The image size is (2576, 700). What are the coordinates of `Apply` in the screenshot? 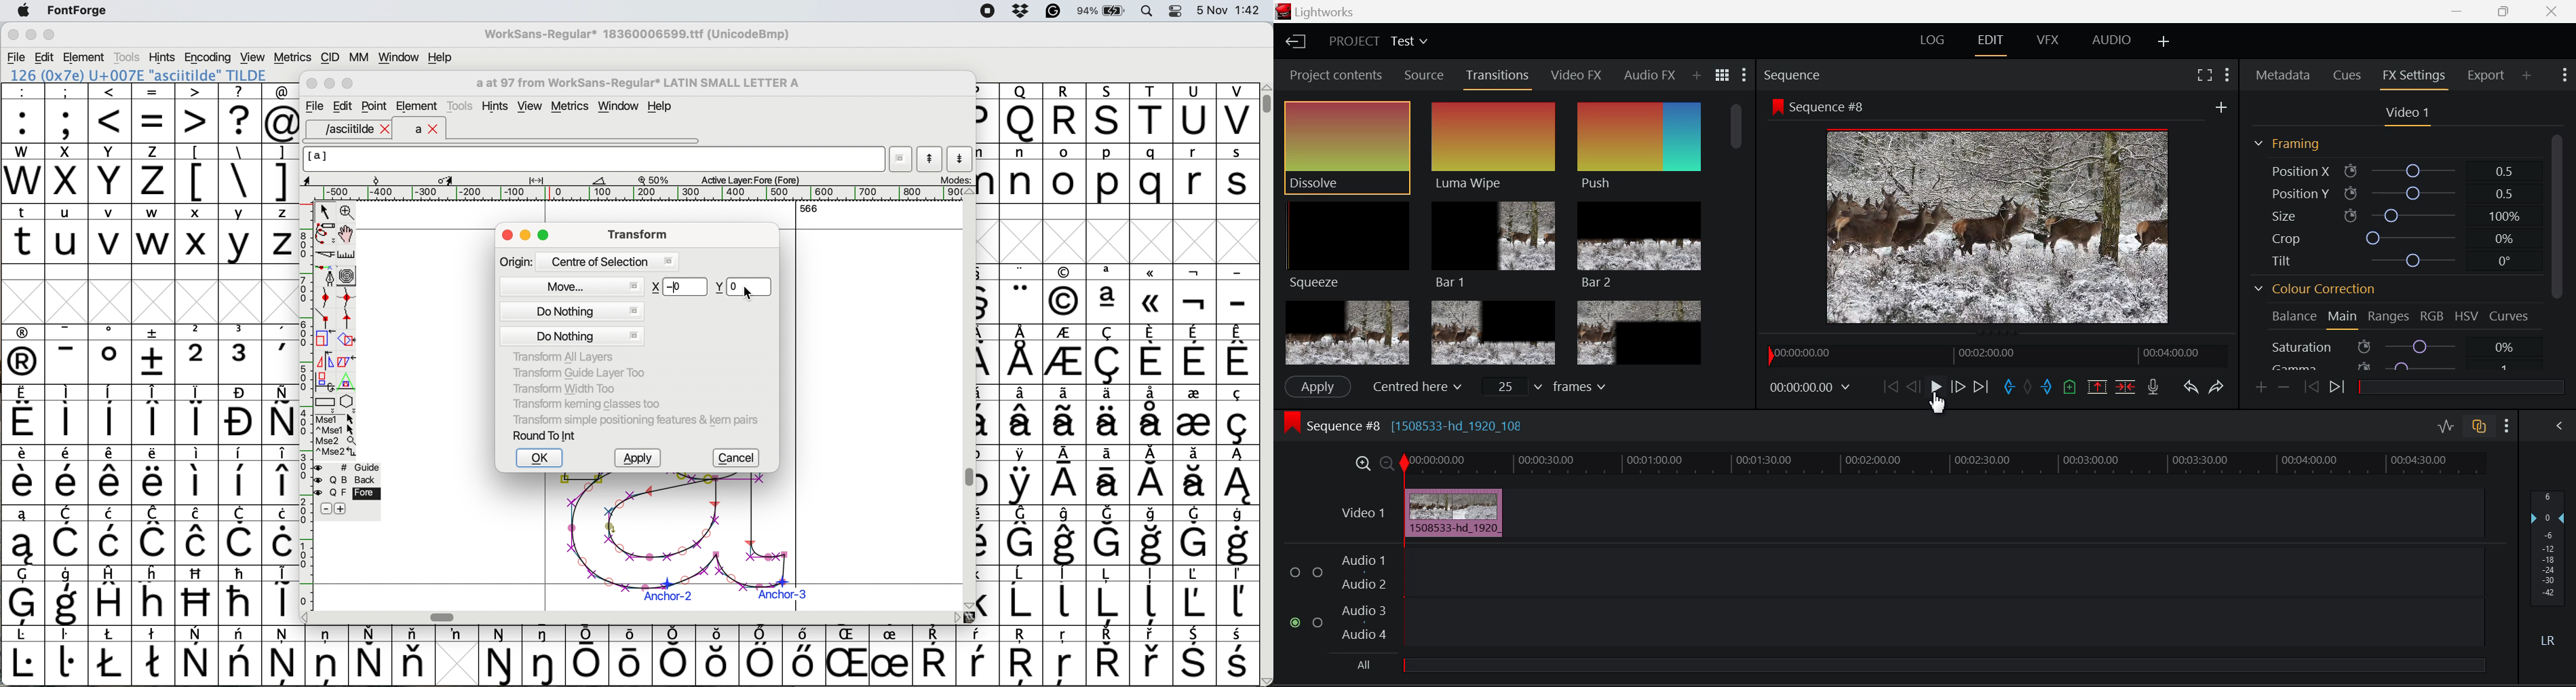 It's located at (1318, 387).